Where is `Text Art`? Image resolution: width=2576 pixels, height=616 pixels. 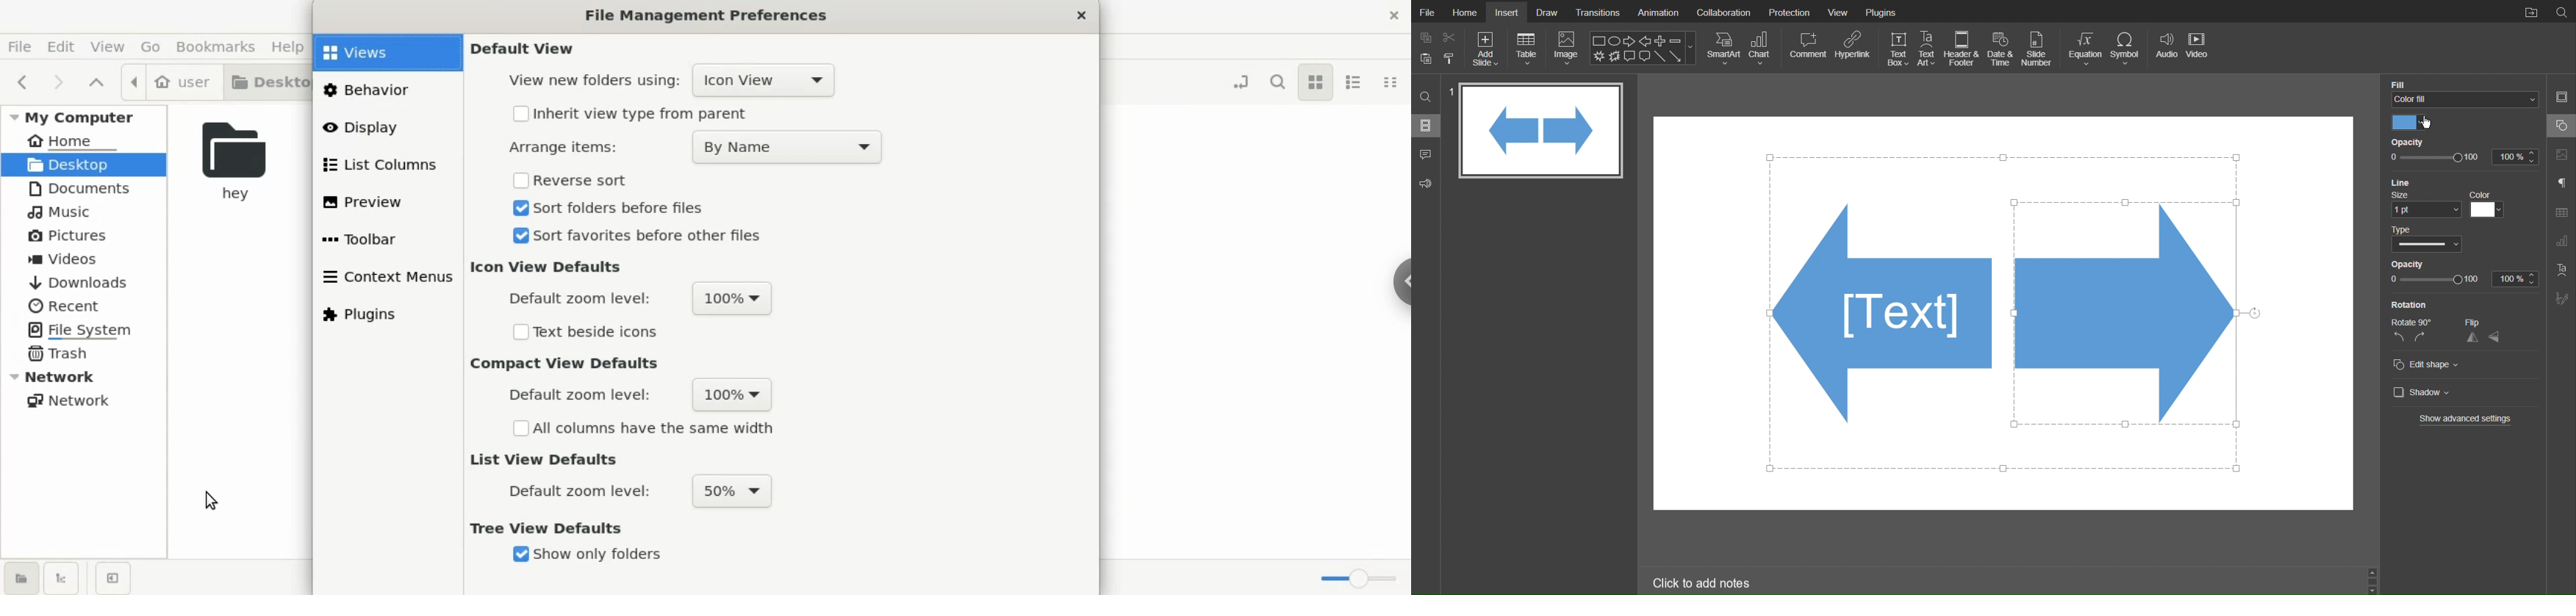
Text Art is located at coordinates (2560, 270).